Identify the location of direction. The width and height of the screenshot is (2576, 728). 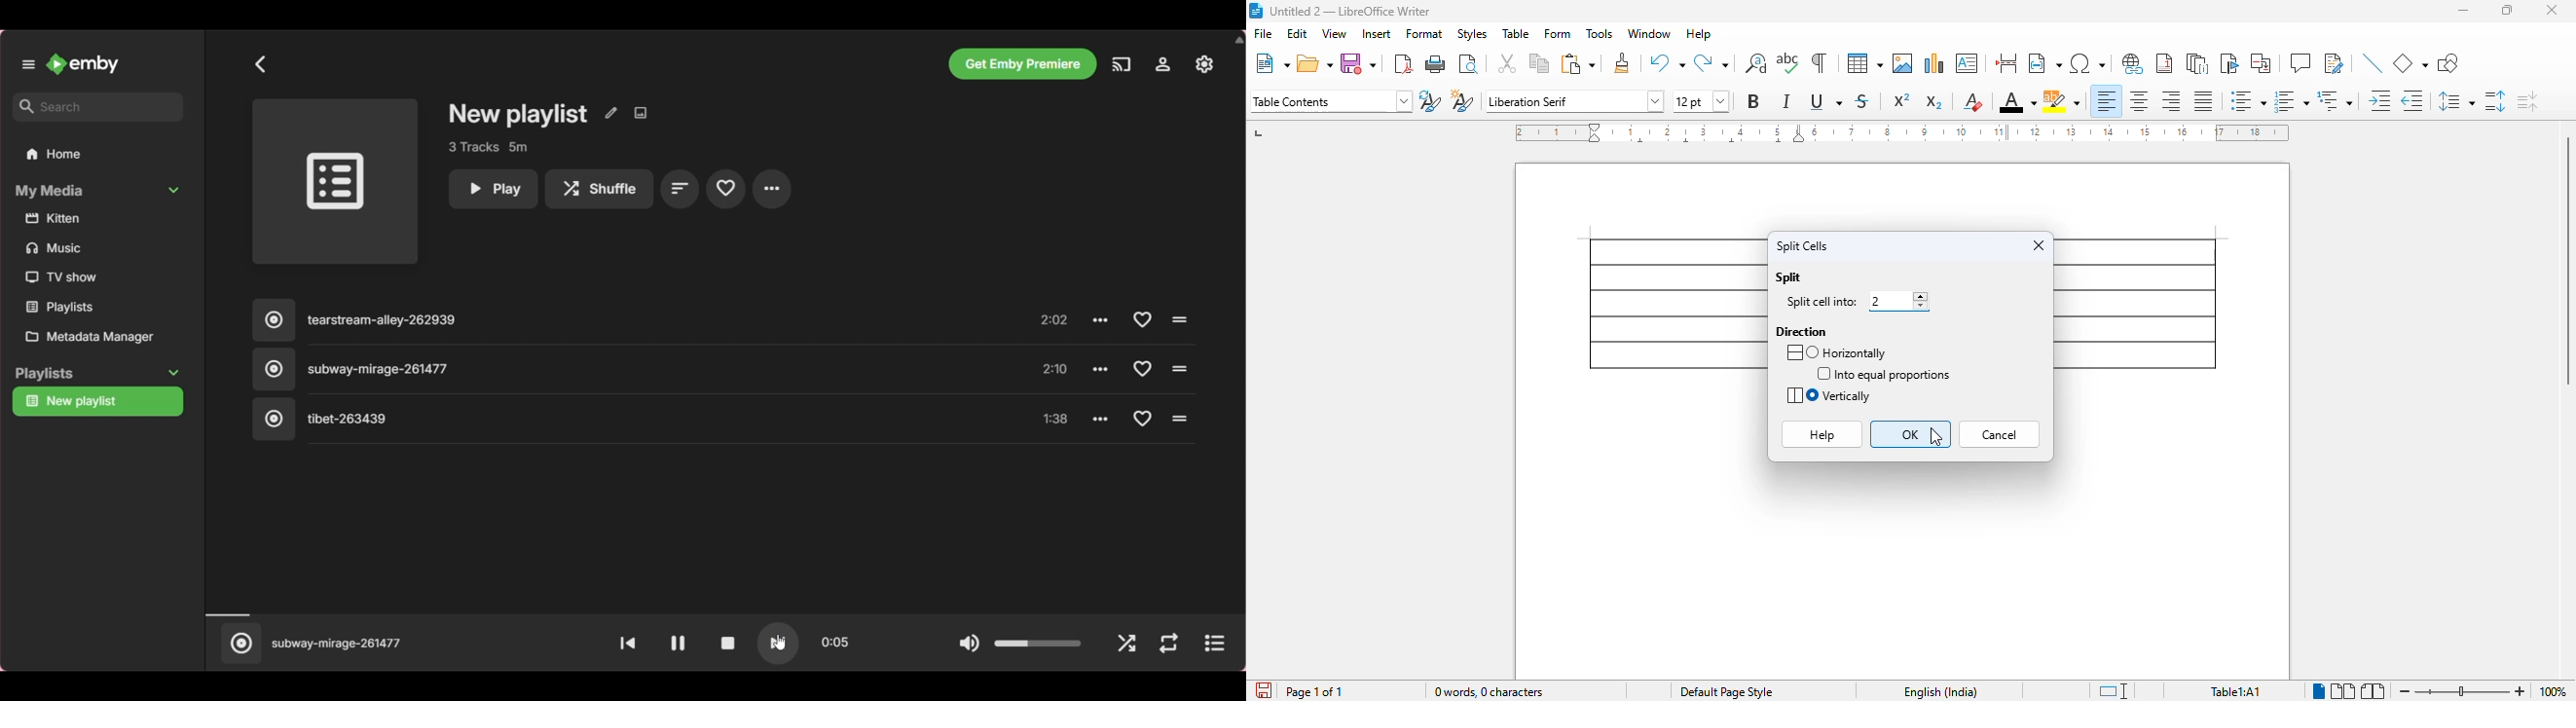
(1801, 330).